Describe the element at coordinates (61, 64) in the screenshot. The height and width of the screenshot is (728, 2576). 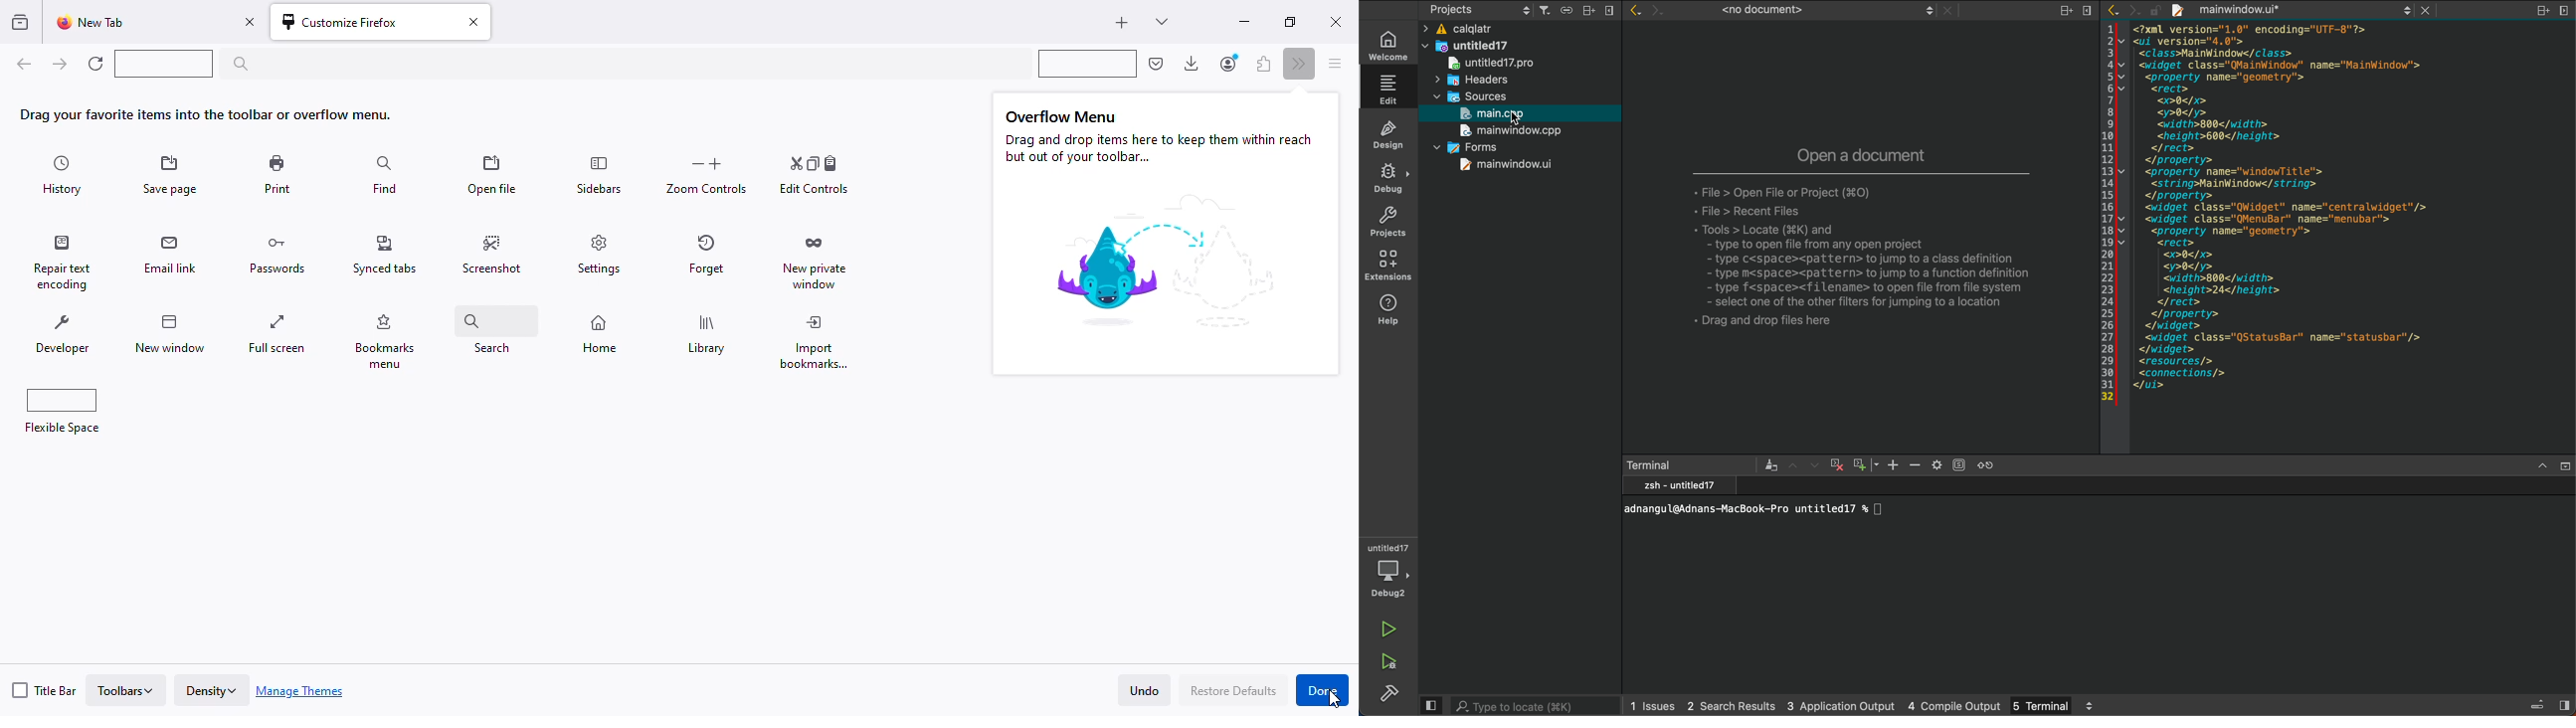
I see `go forward one page` at that location.